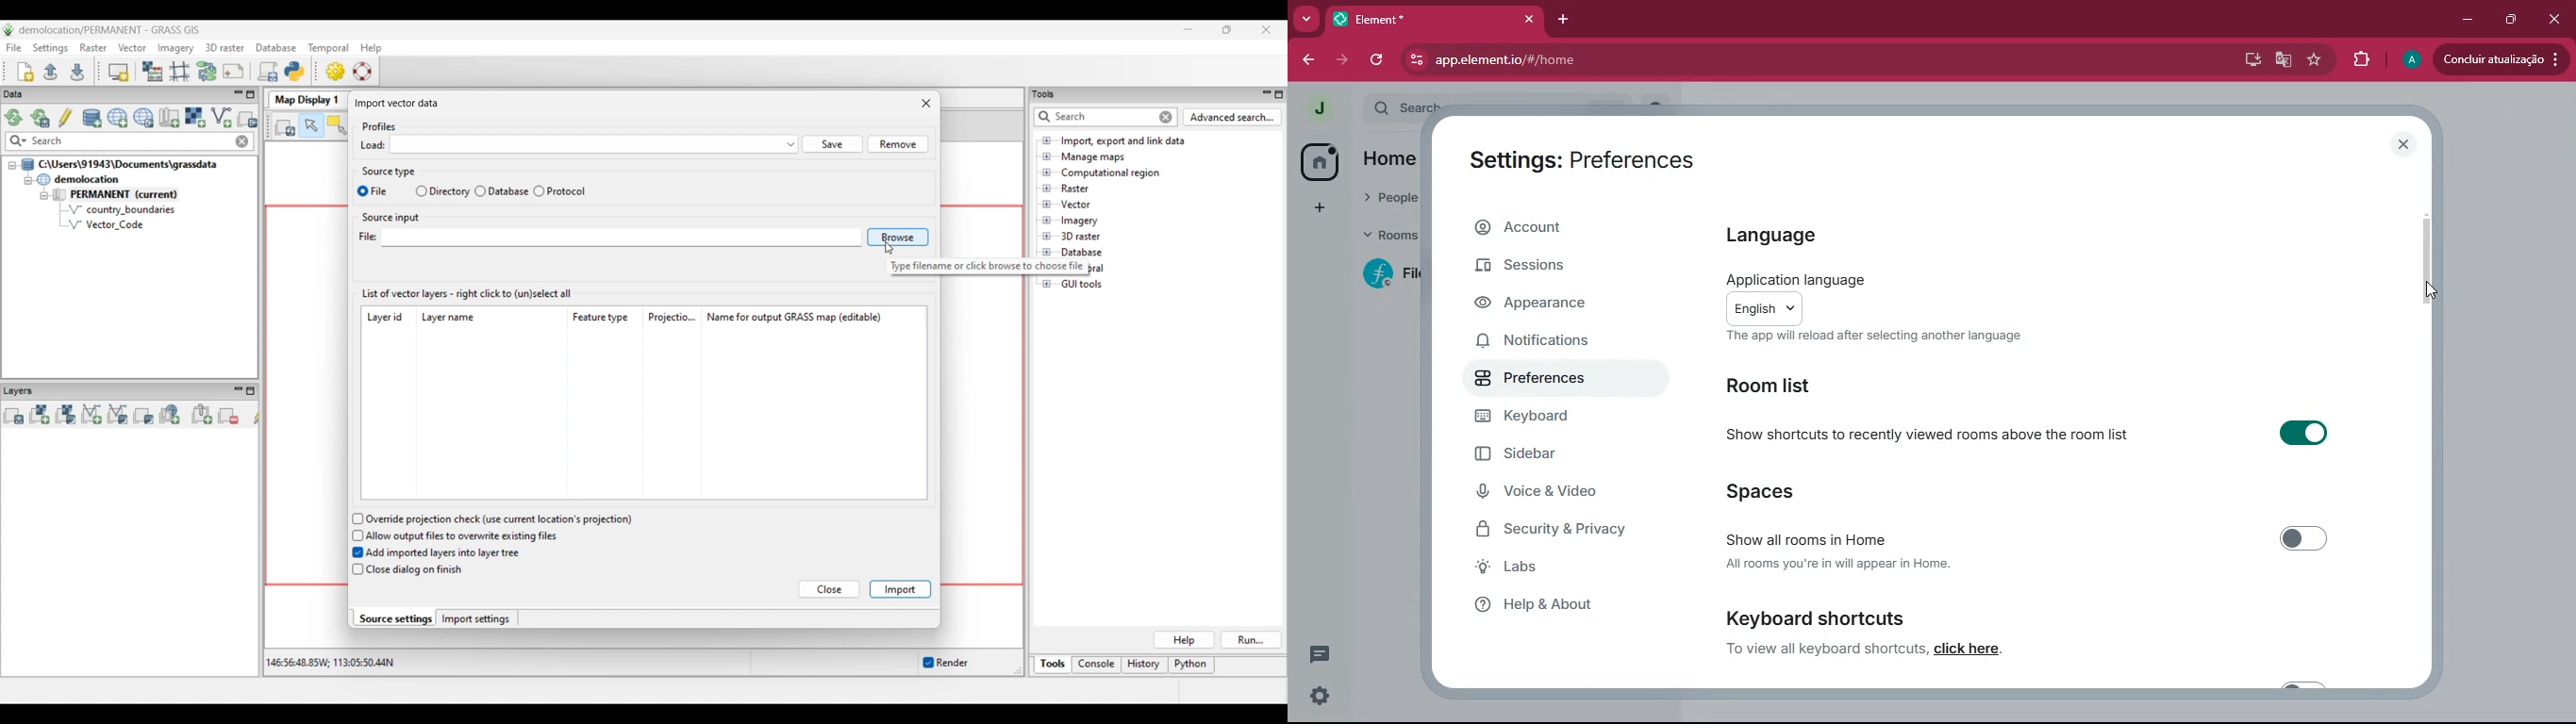 The width and height of the screenshot is (2576, 728). Describe the element at coordinates (898, 237) in the screenshot. I see `Browse source input file` at that location.